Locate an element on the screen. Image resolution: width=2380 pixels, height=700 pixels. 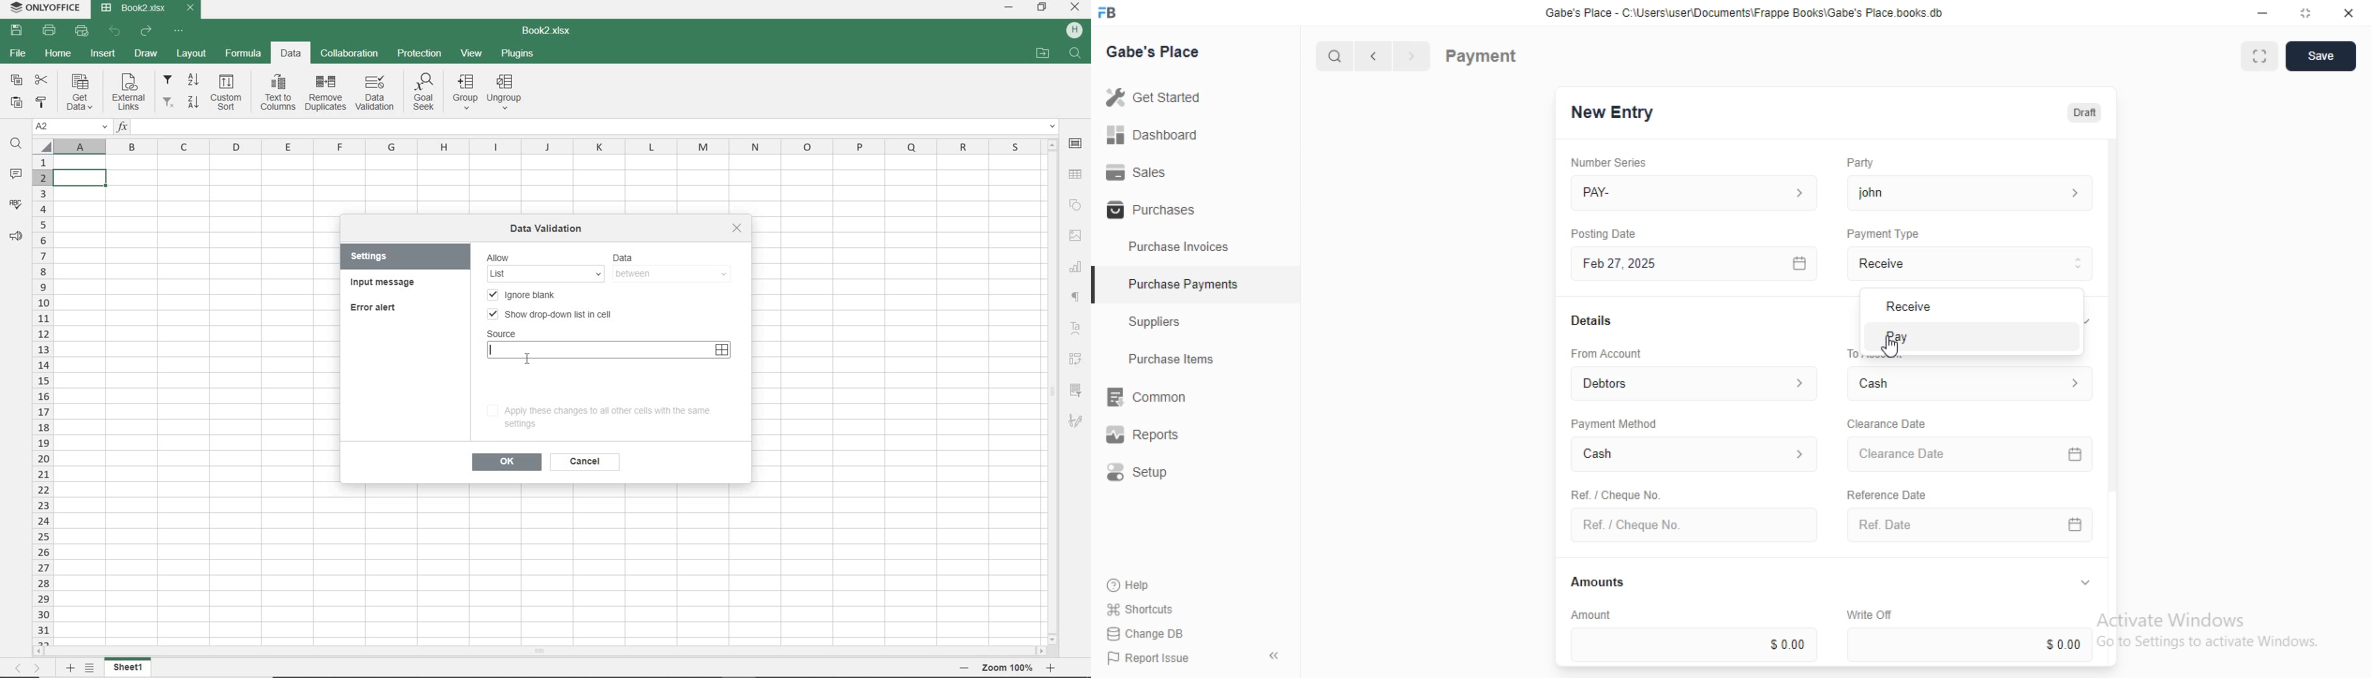
Gabe's Place is located at coordinates (1157, 53).